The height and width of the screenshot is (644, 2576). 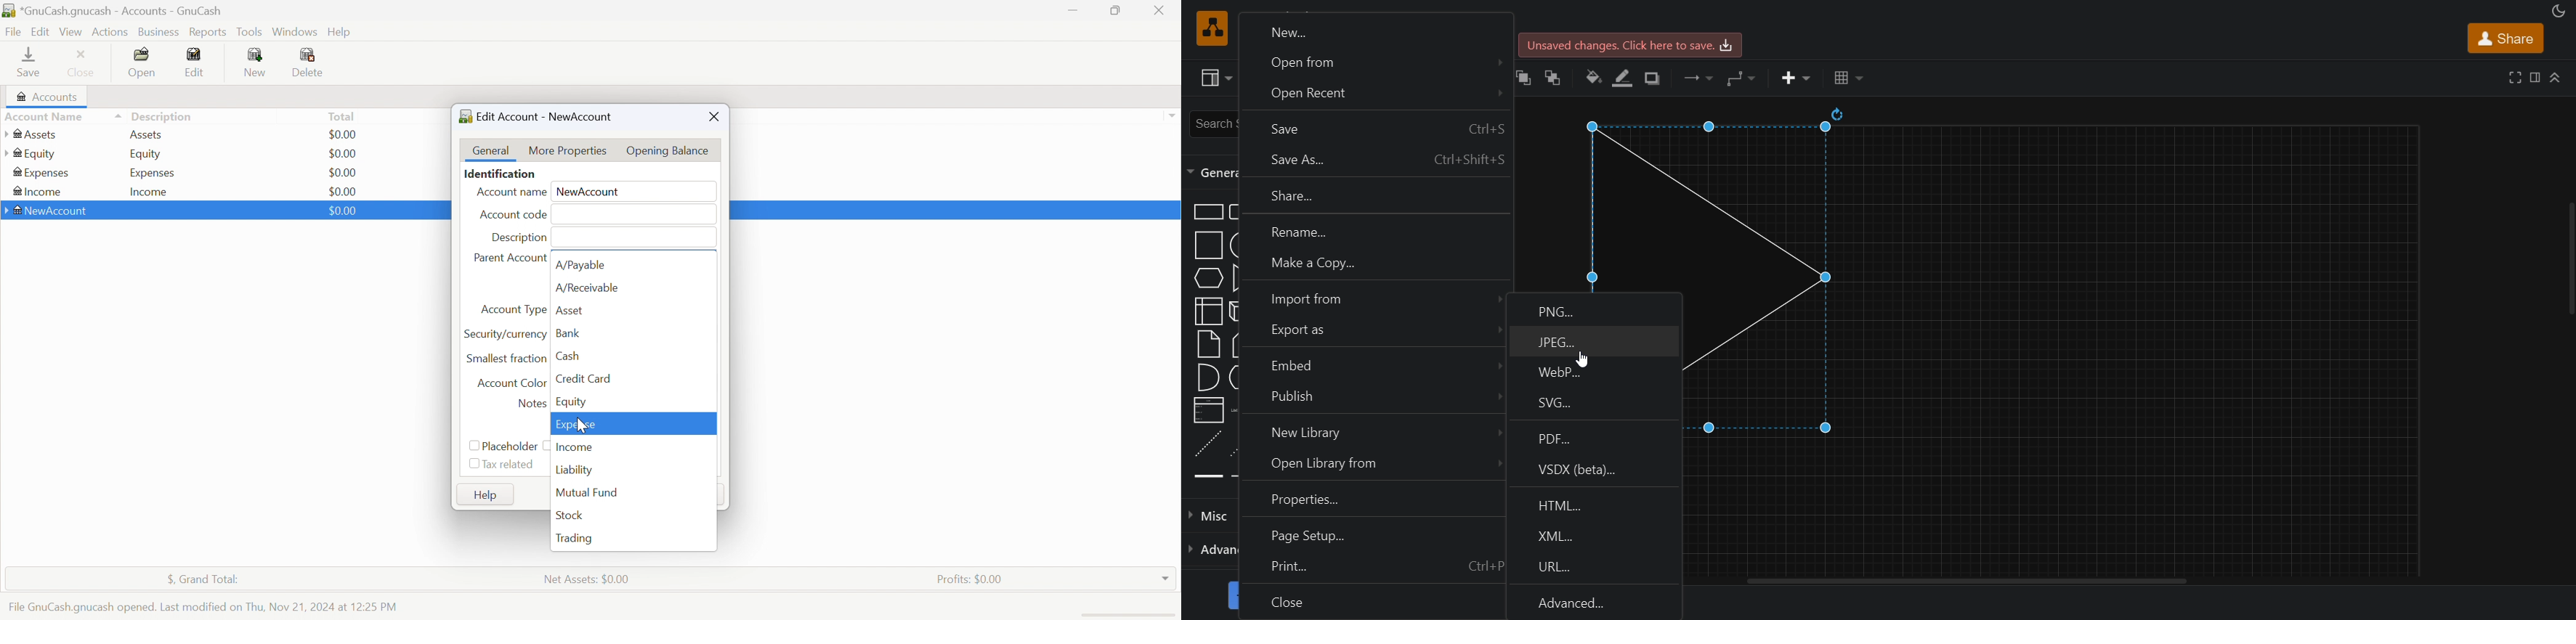 I want to click on Security/currency, so click(x=505, y=335).